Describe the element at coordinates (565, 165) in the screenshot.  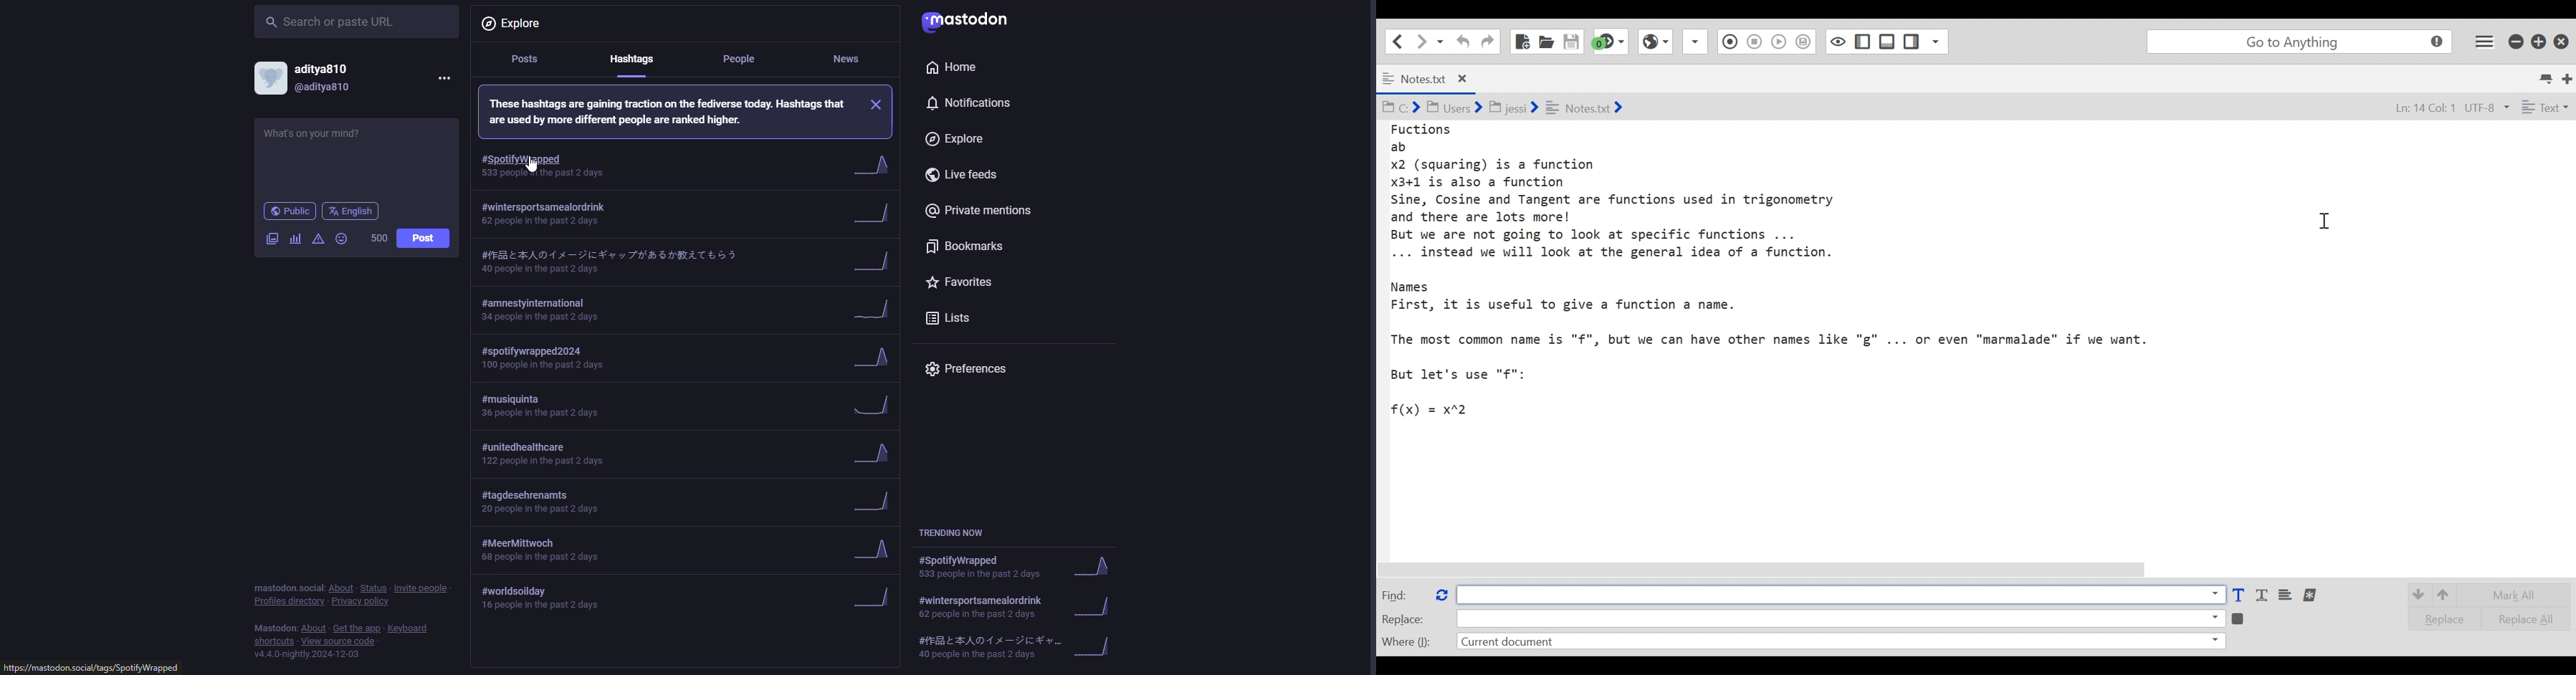
I see `hashtag` at that location.